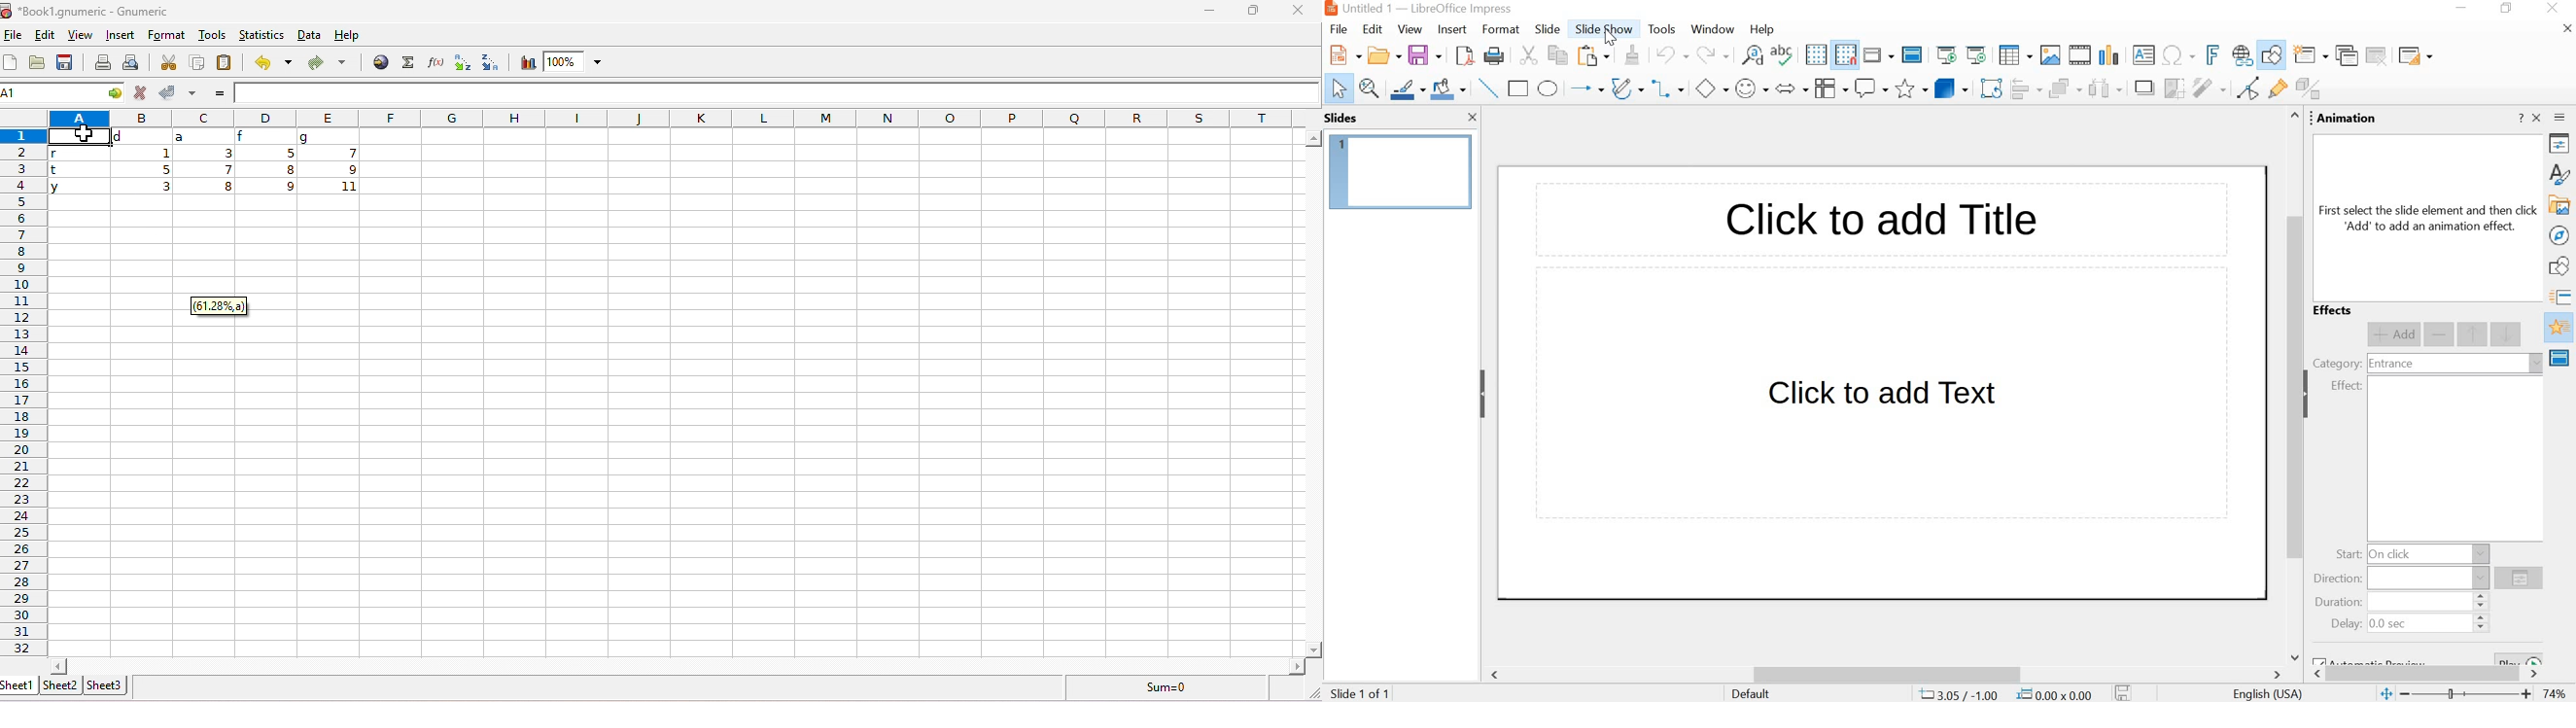 This screenshot has height=728, width=2576. Describe the element at coordinates (195, 62) in the screenshot. I see `copy` at that location.